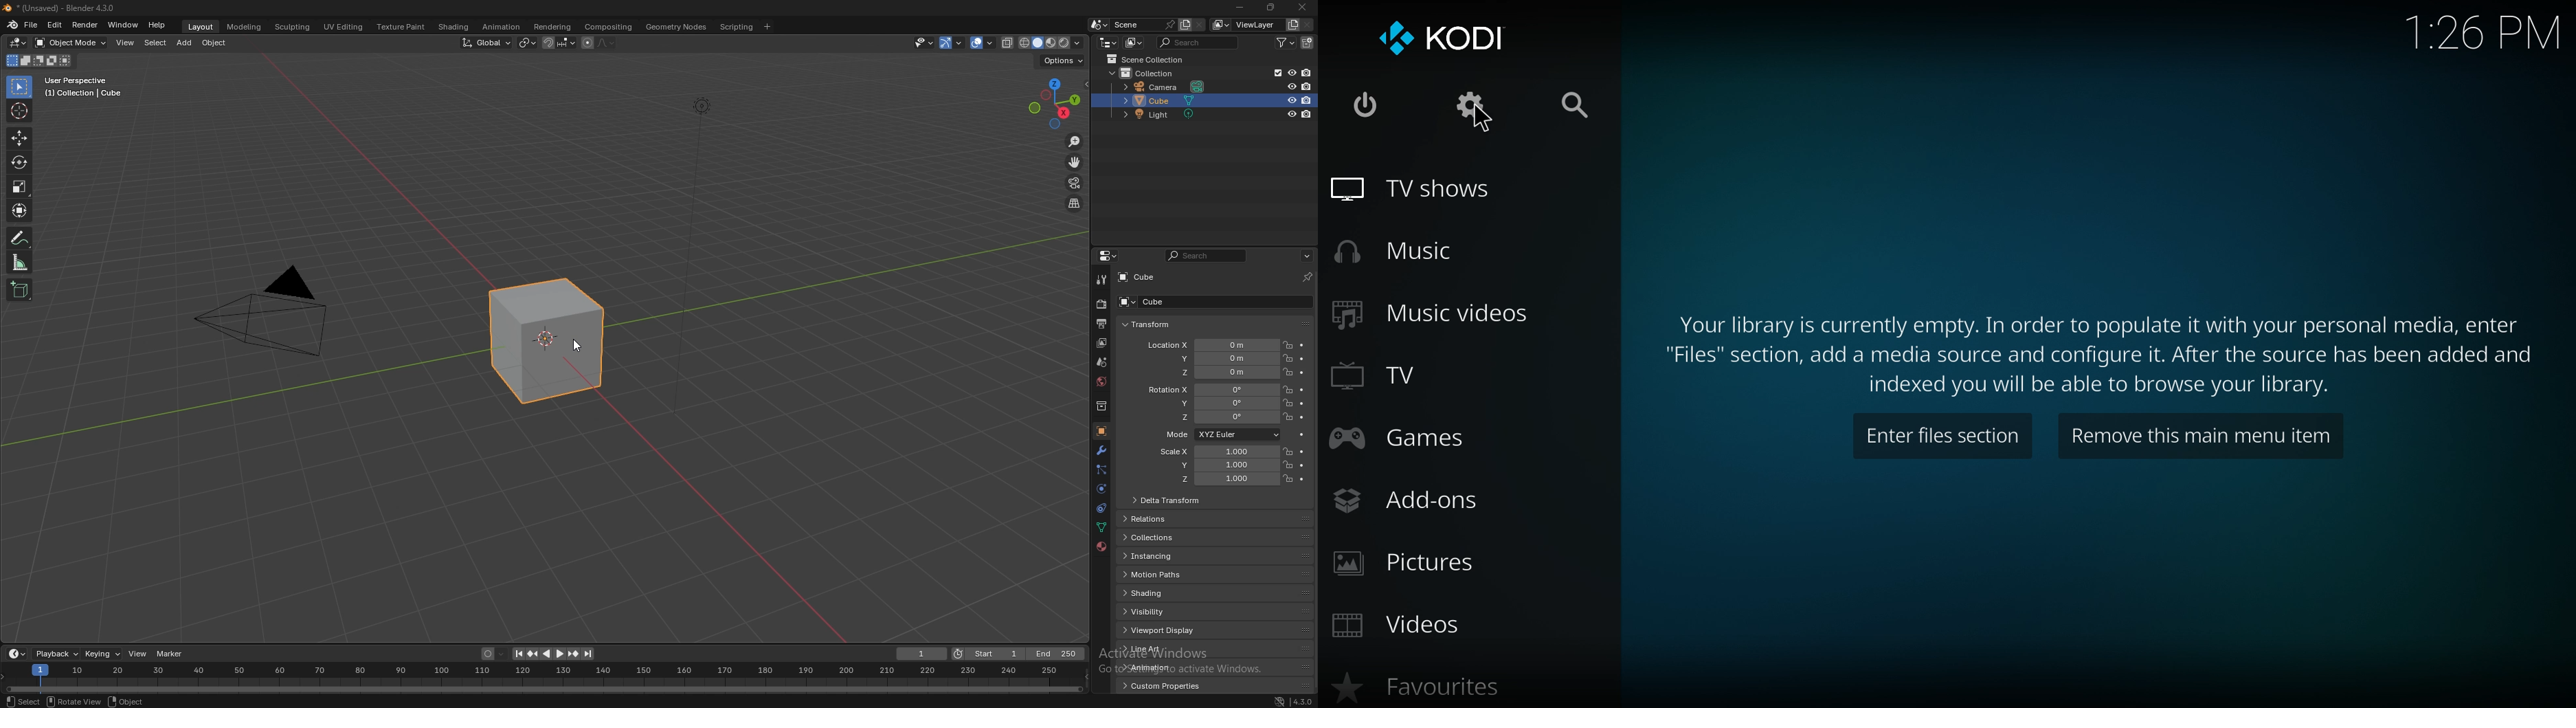 This screenshot has width=2576, height=728. Describe the element at coordinates (1444, 314) in the screenshot. I see `music videos` at that location.